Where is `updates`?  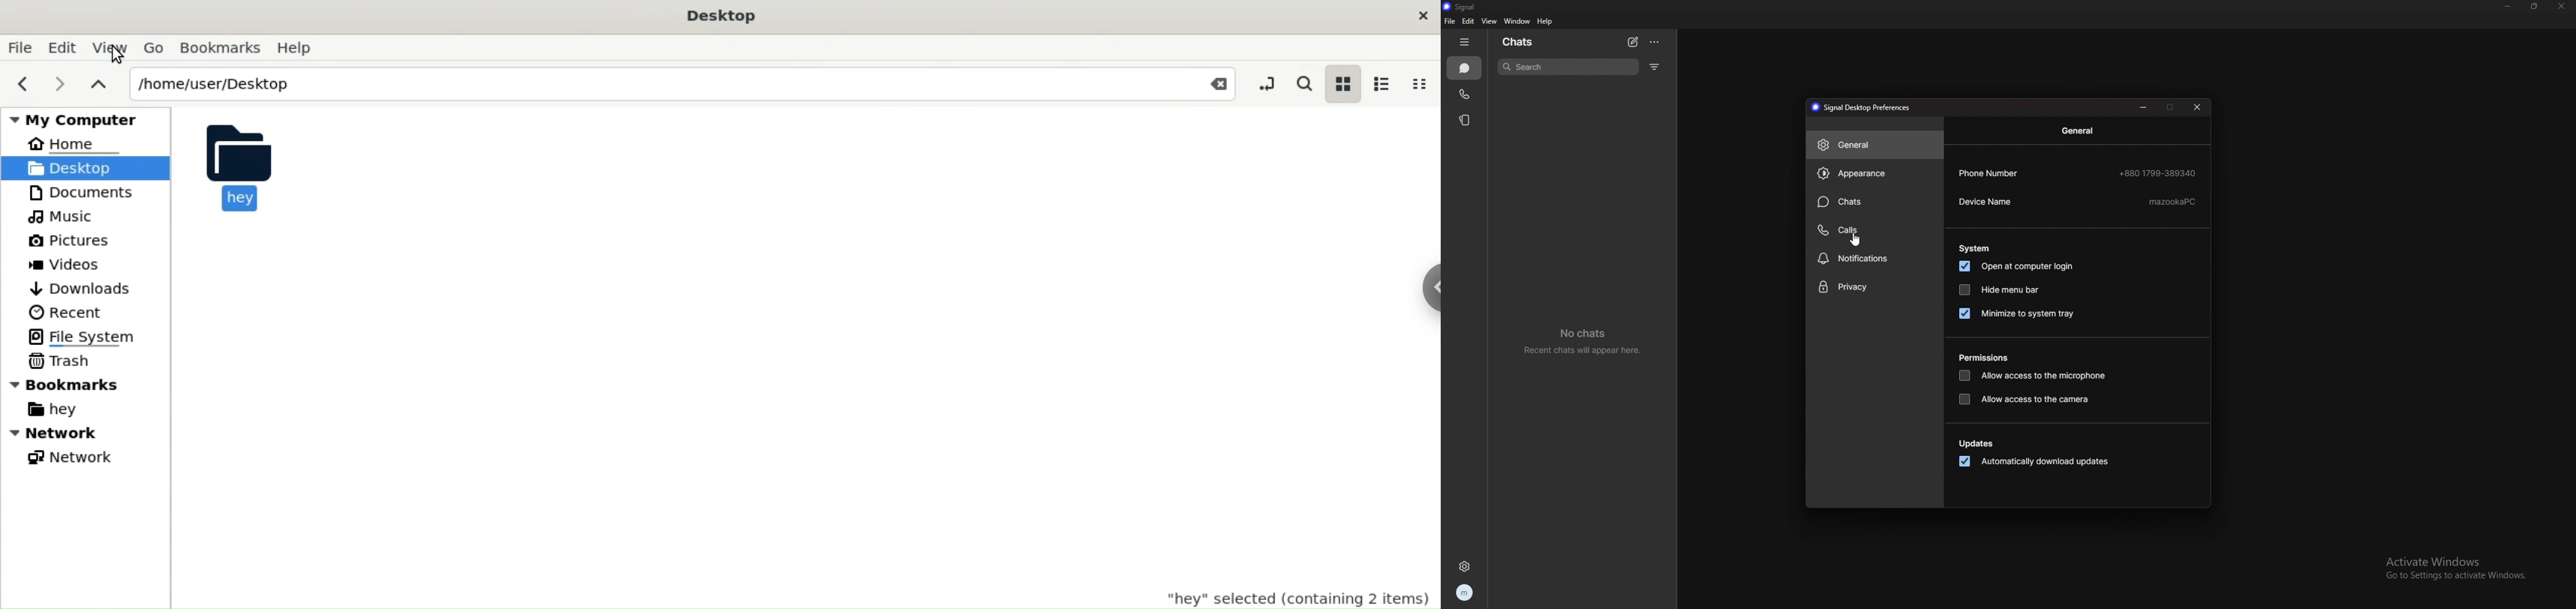
updates is located at coordinates (1978, 444).